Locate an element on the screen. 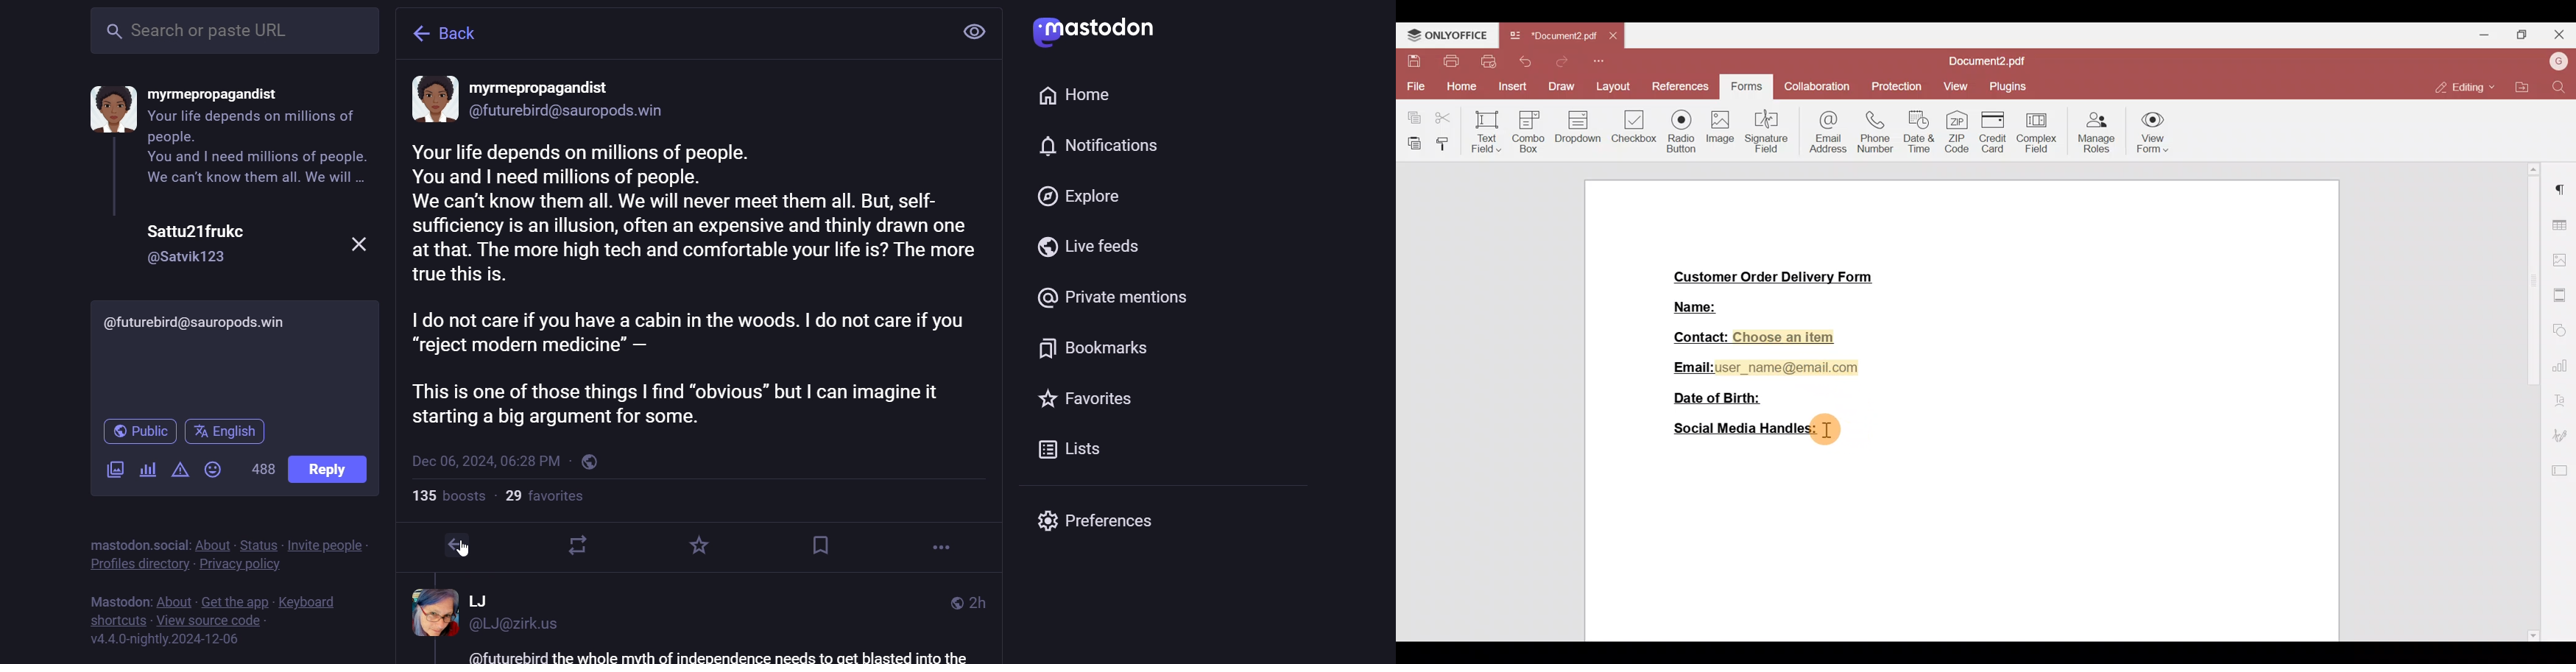 The height and width of the screenshot is (672, 2576). Copy style is located at coordinates (1443, 144).